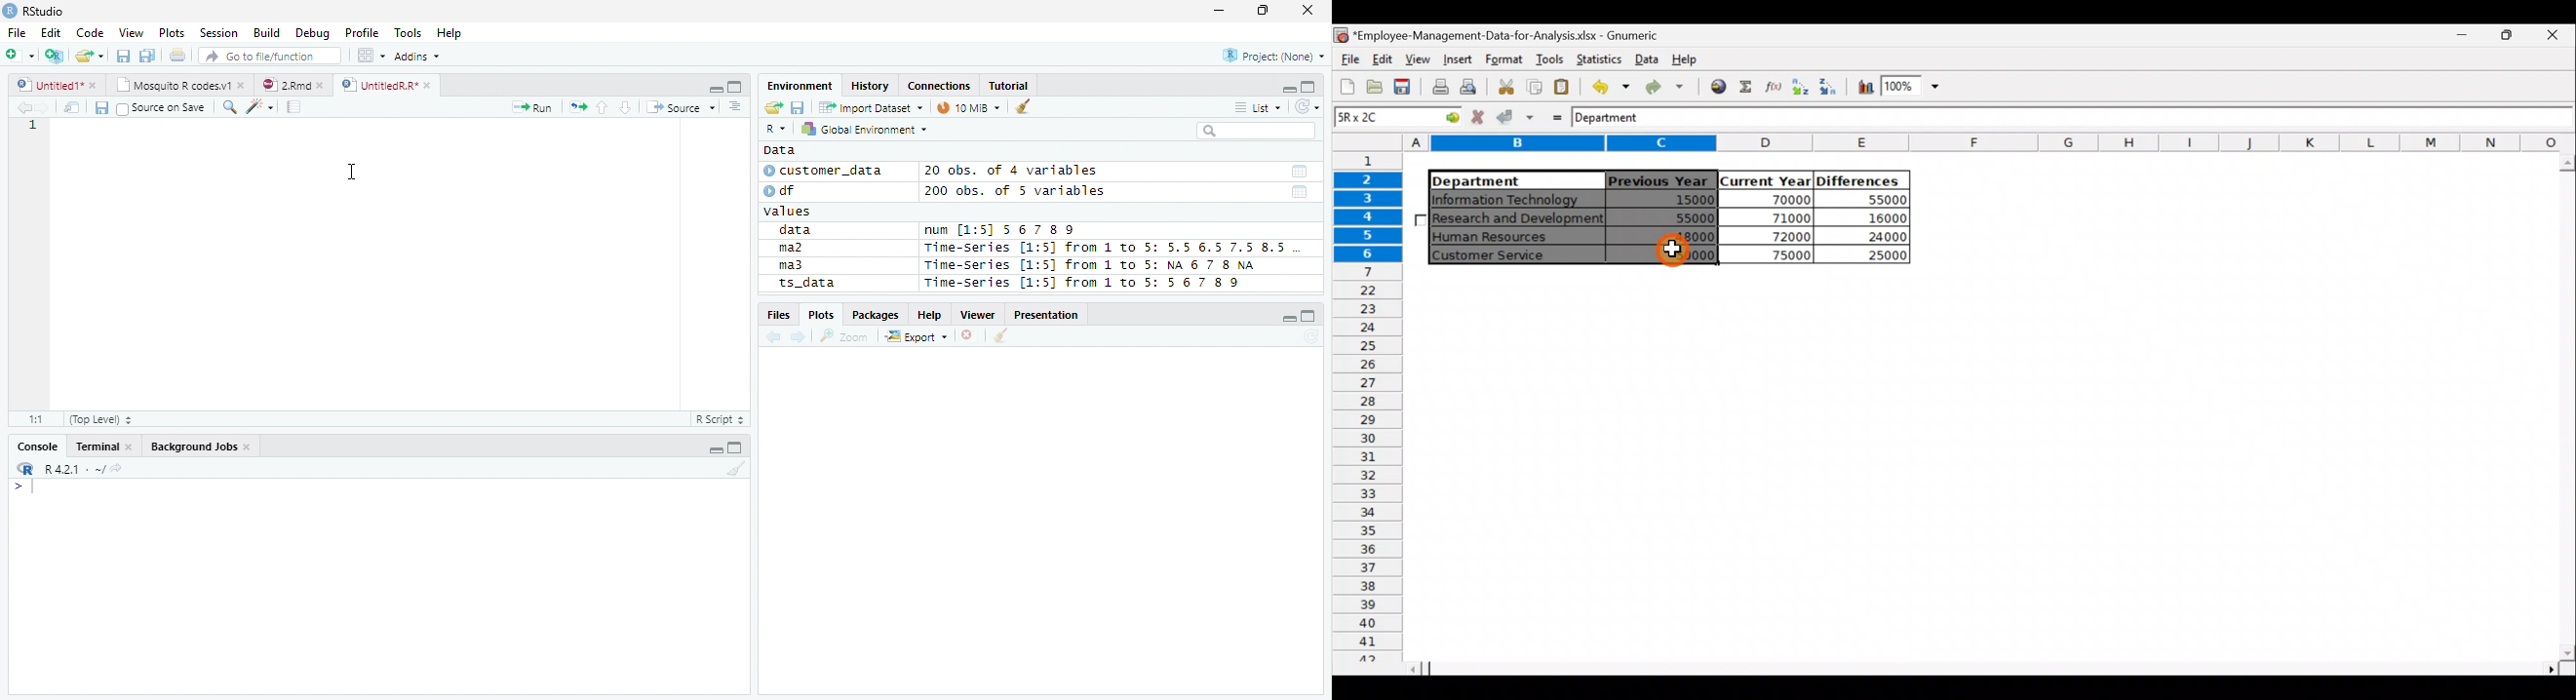  What do you see at coordinates (1872, 256) in the screenshot?
I see `25000` at bounding box center [1872, 256].